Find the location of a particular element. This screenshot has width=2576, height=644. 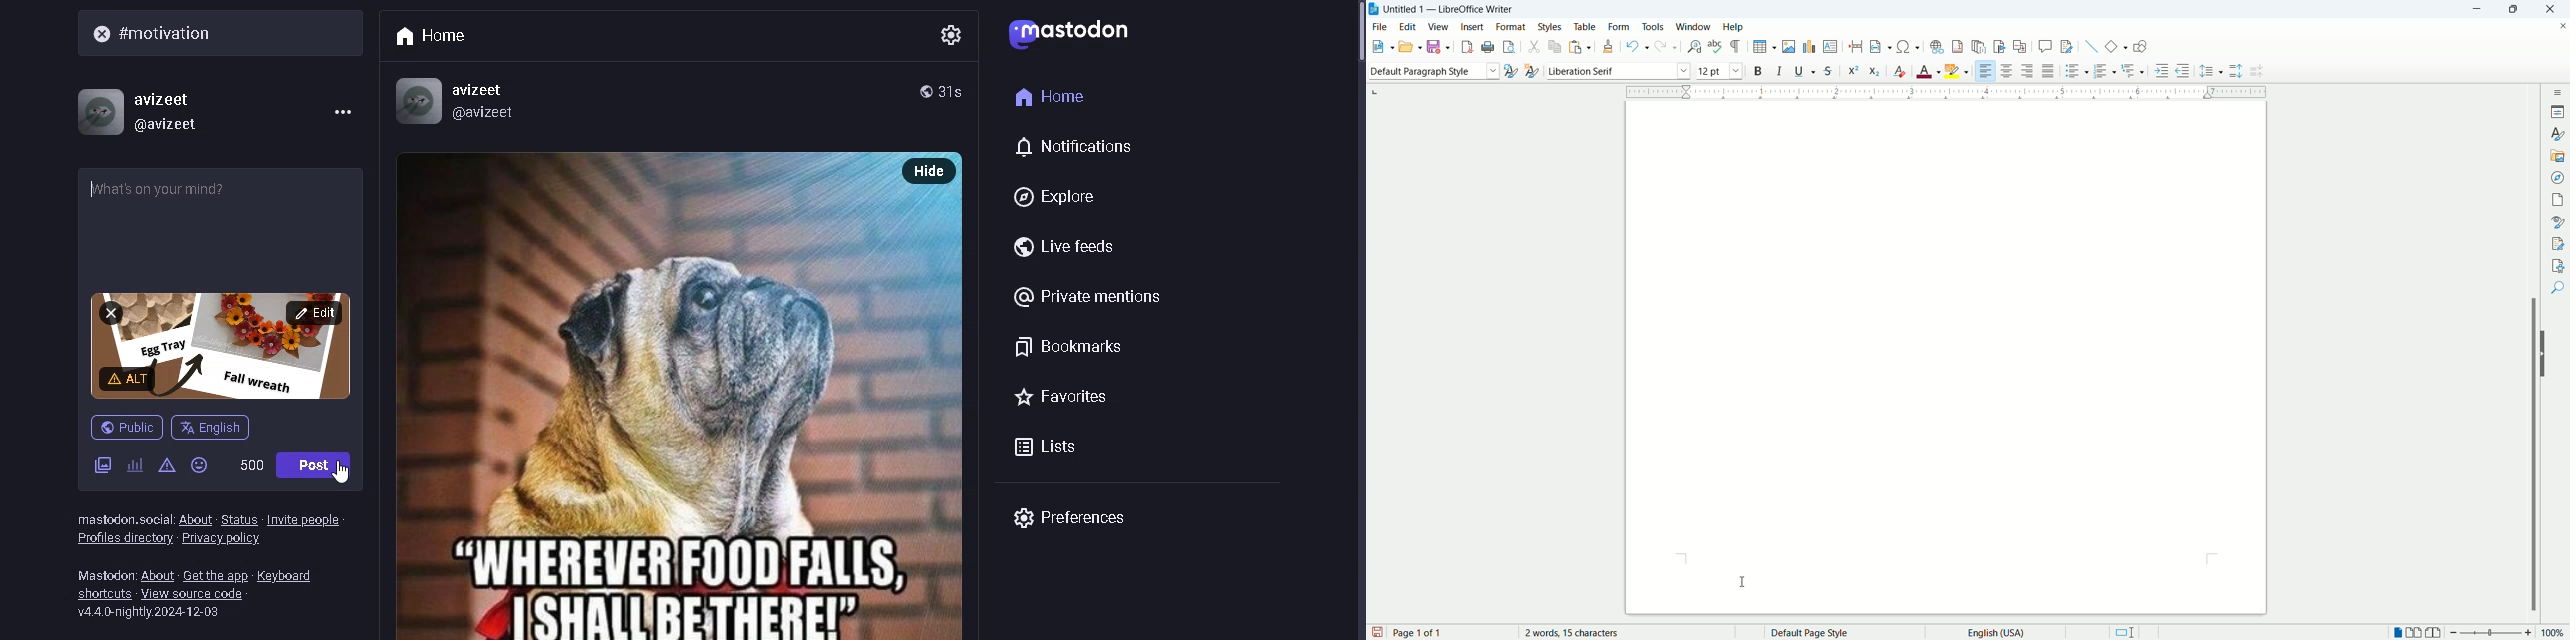

double page view is located at coordinates (2417, 633).